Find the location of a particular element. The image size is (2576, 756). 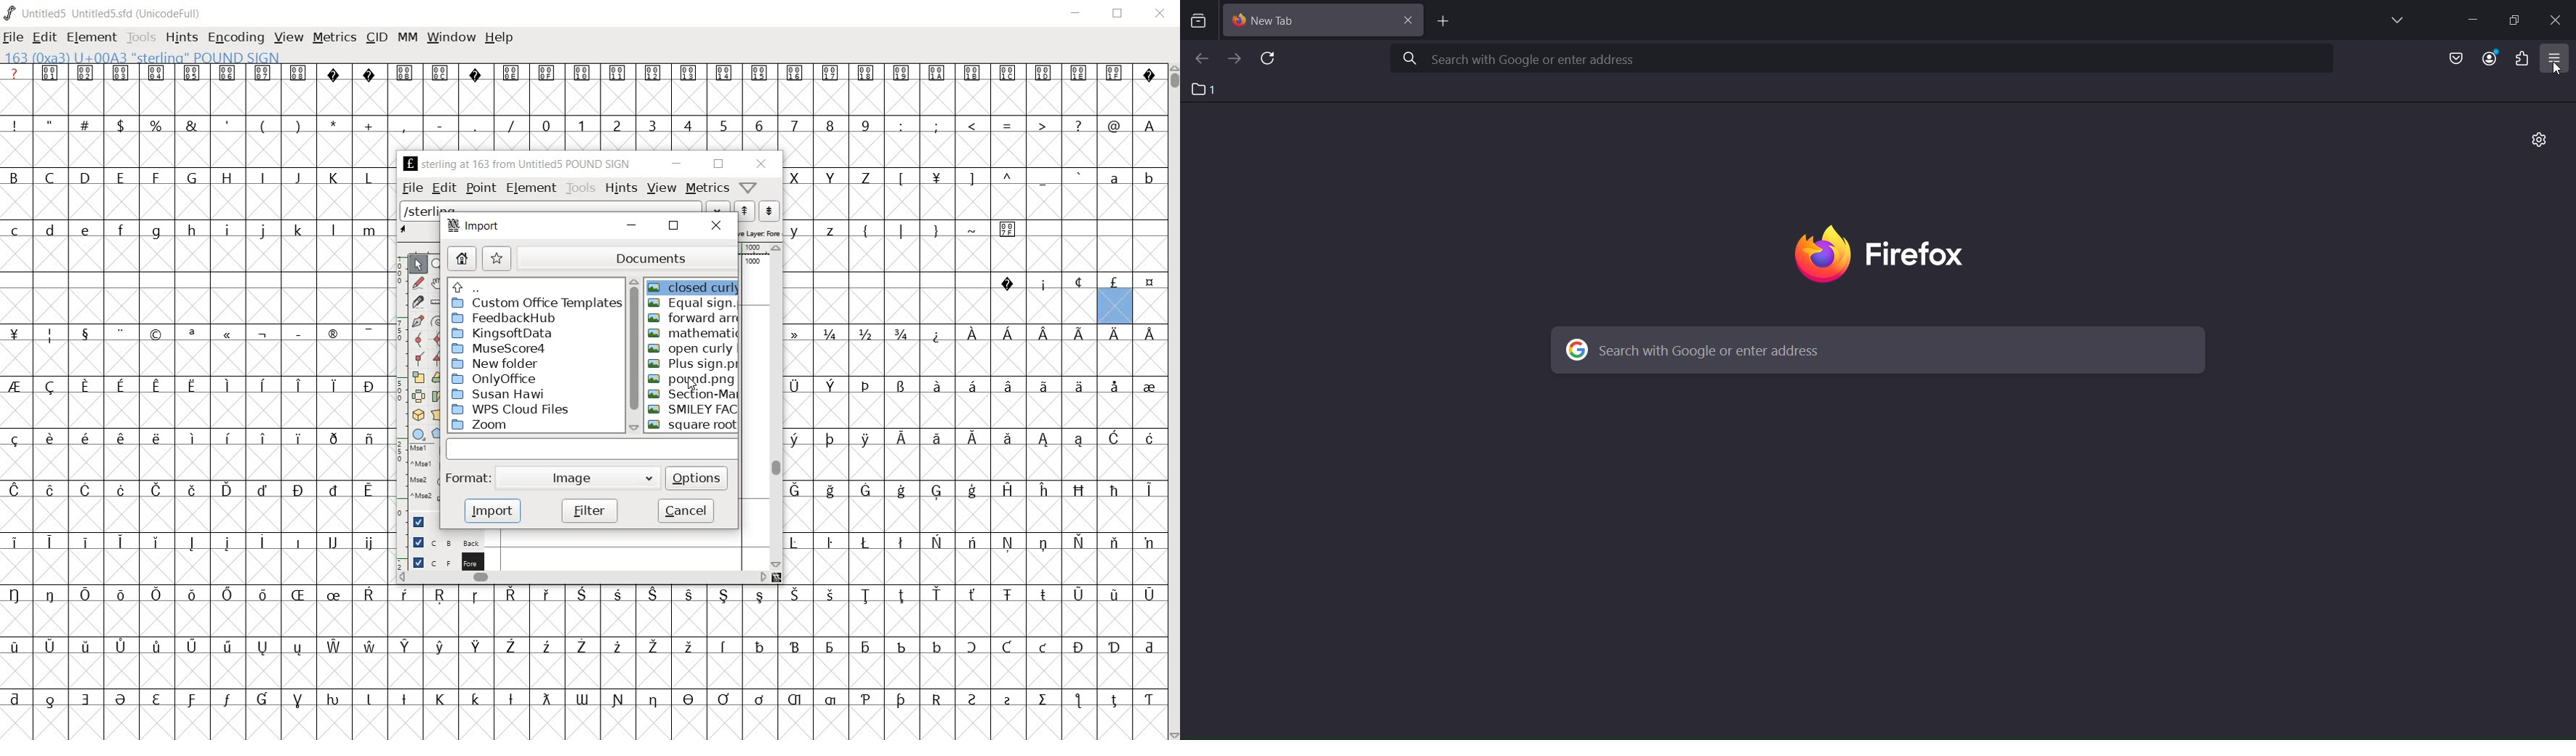

pen is located at coordinates (419, 323).